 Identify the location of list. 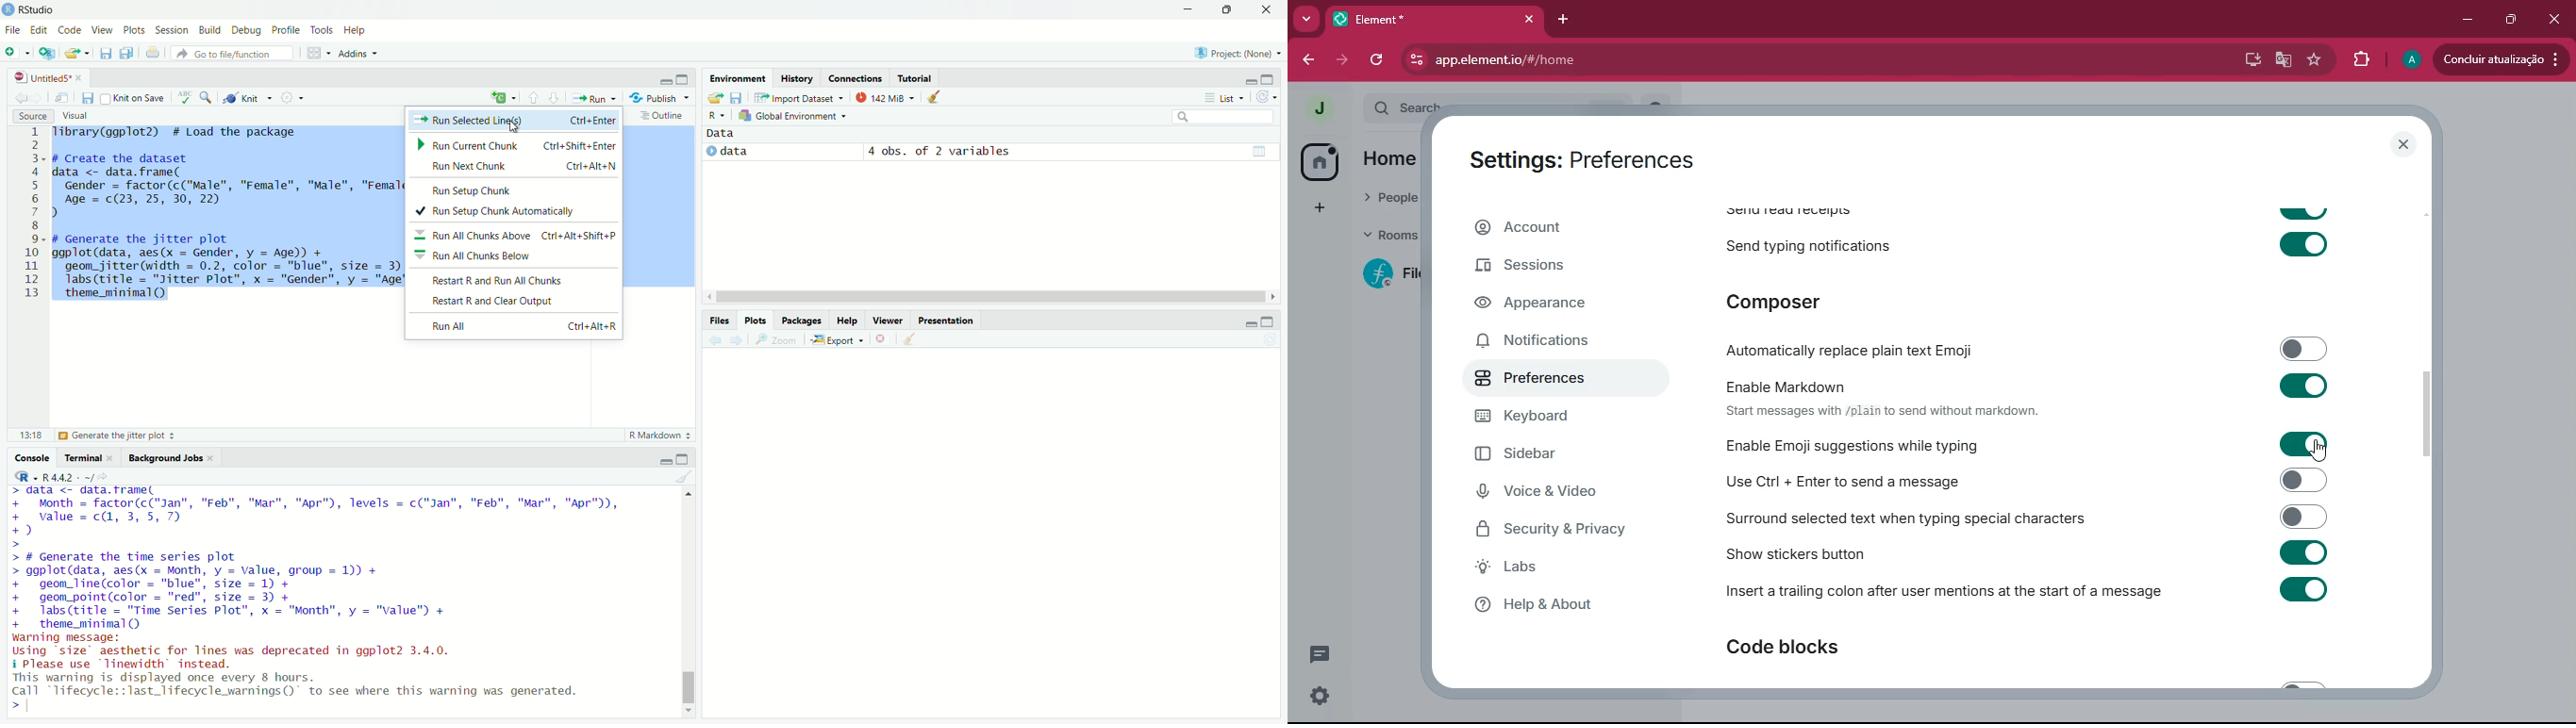
(1226, 98).